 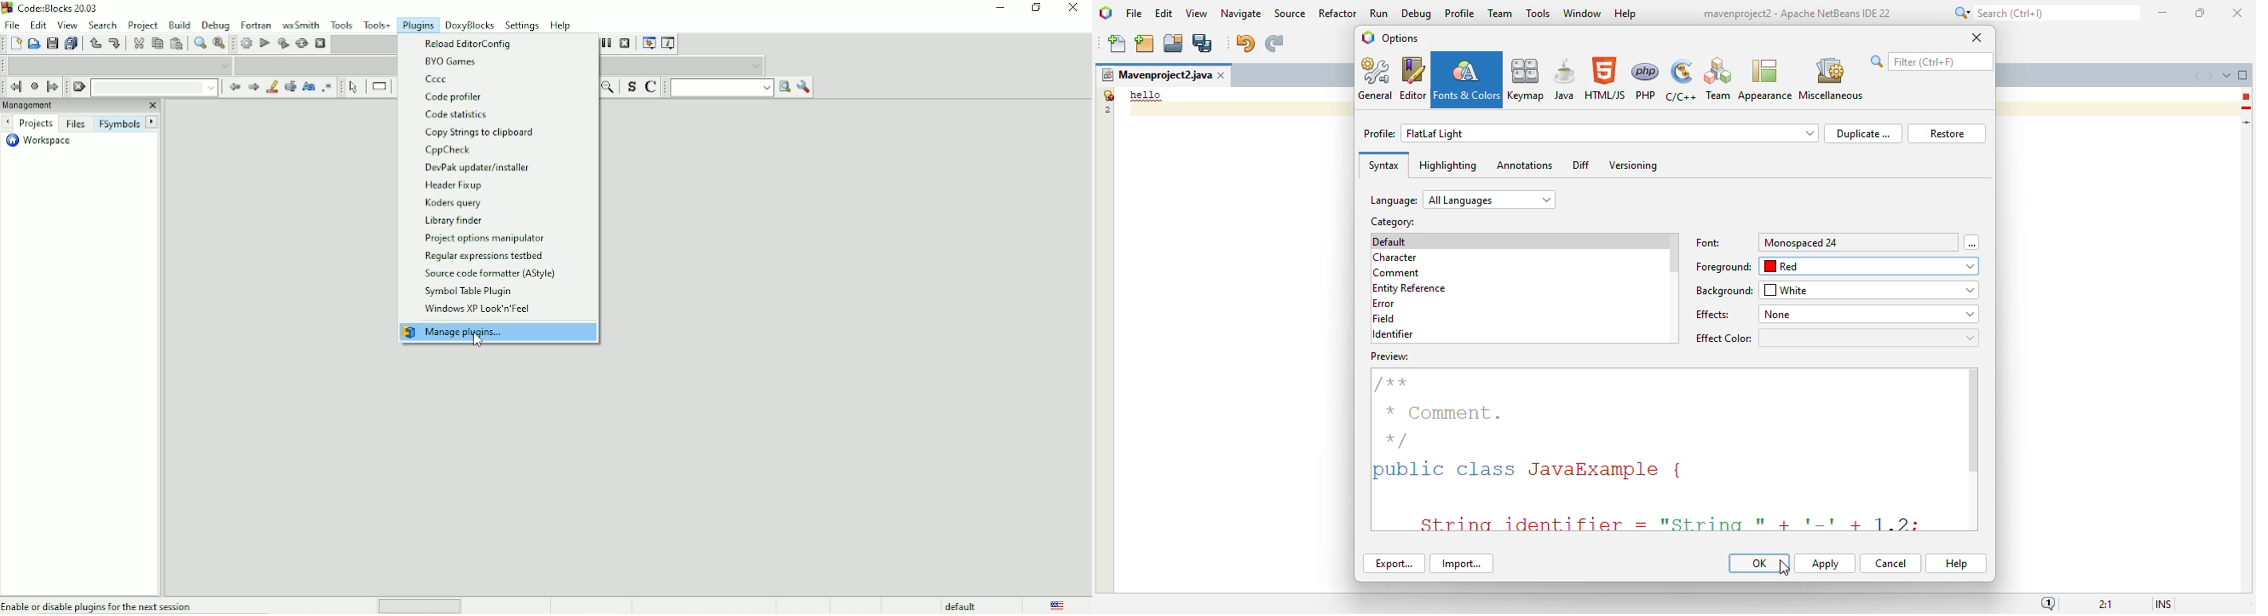 What do you see at coordinates (1565, 78) in the screenshot?
I see `java` at bounding box center [1565, 78].